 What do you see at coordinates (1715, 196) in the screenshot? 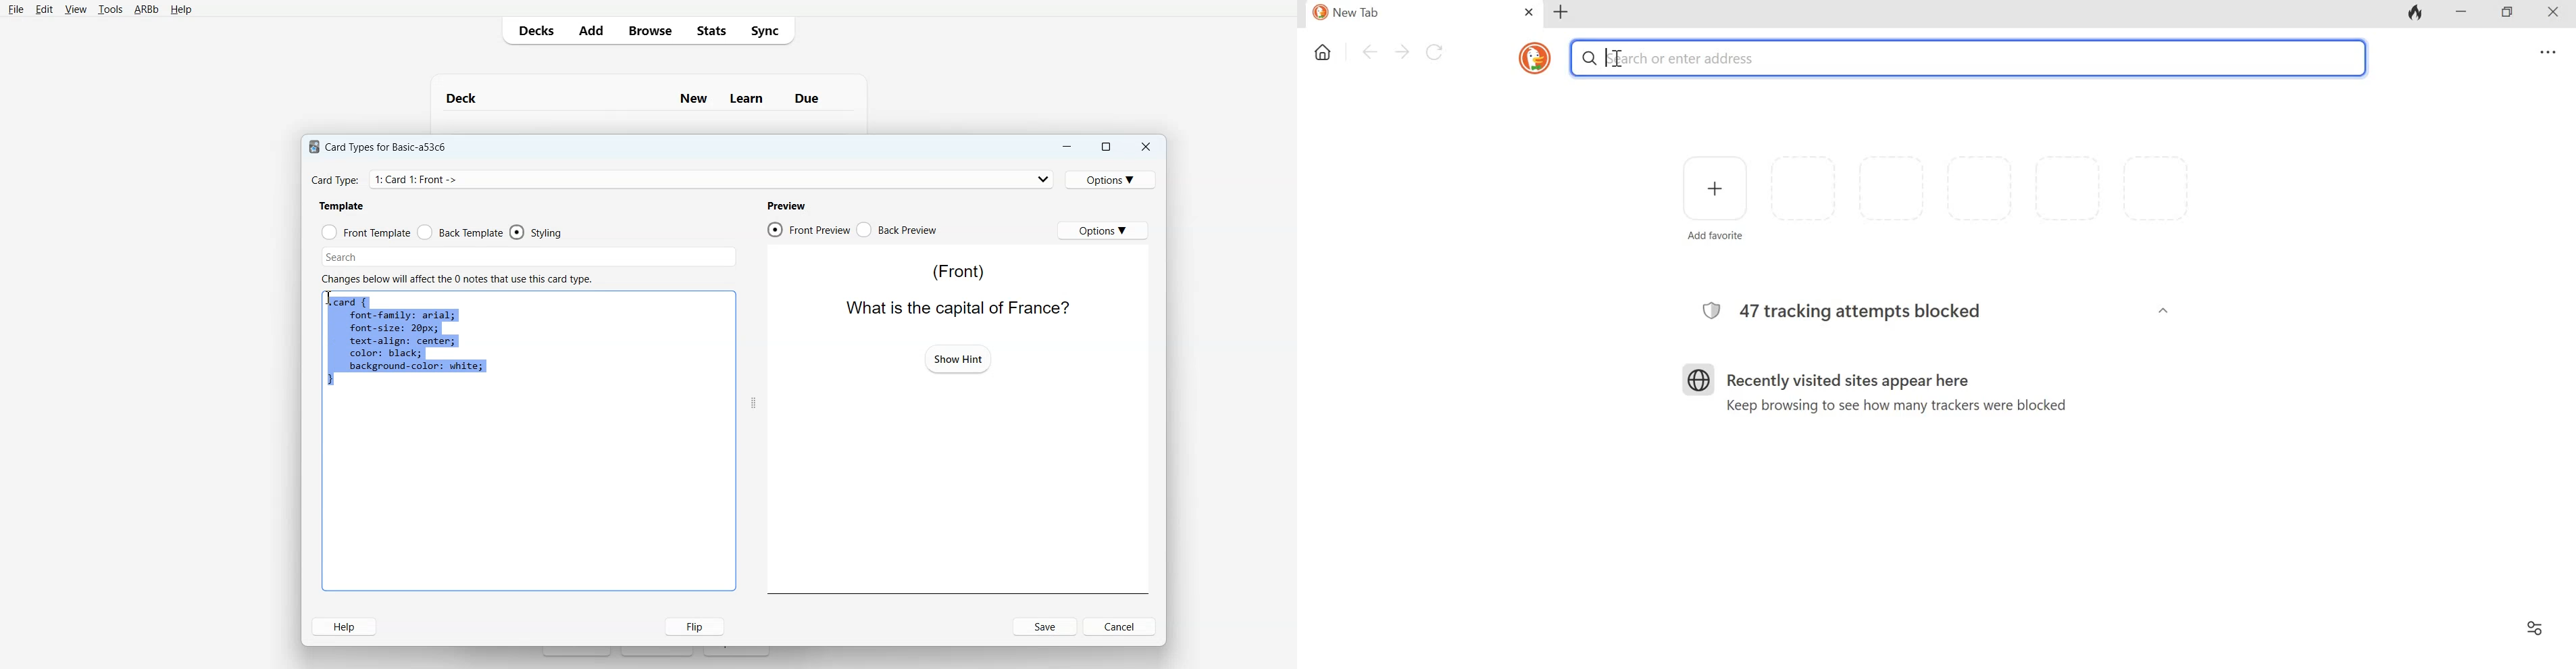
I see `Add shortcut` at bounding box center [1715, 196].